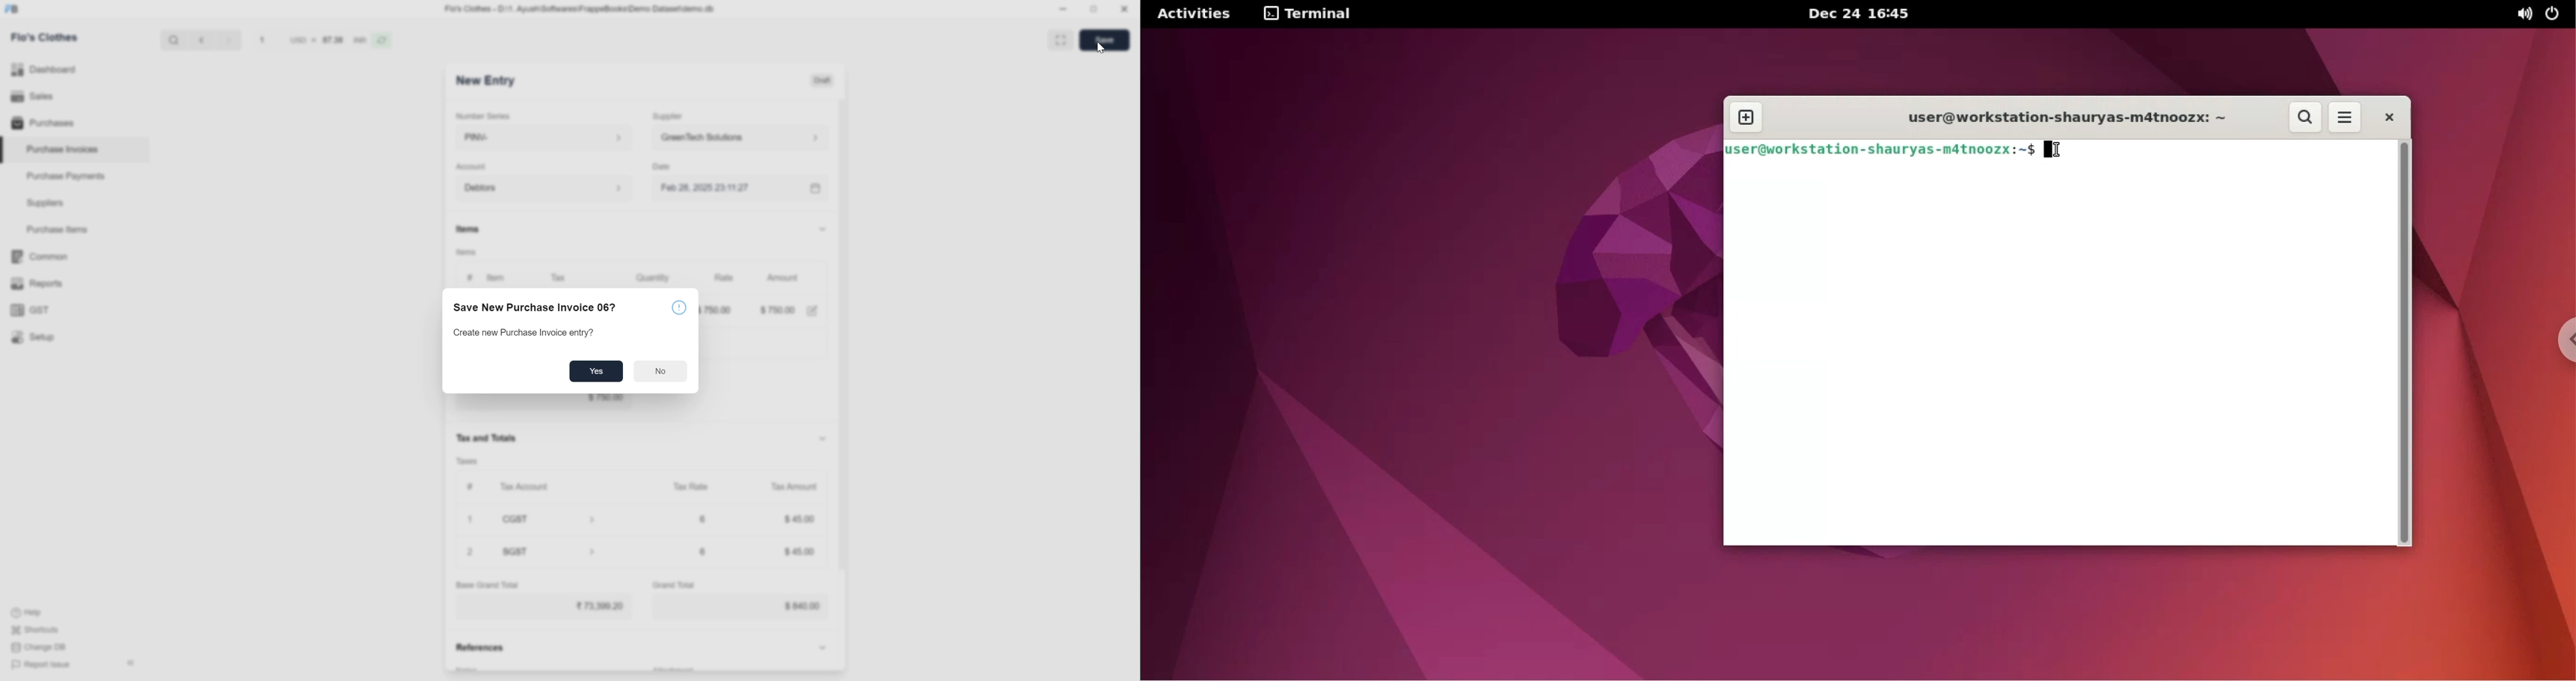 The width and height of the screenshot is (2576, 700). Describe the element at coordinates (536, 309) in the screenshot. I see `Save New Purchase Invoice 06?` at that location.